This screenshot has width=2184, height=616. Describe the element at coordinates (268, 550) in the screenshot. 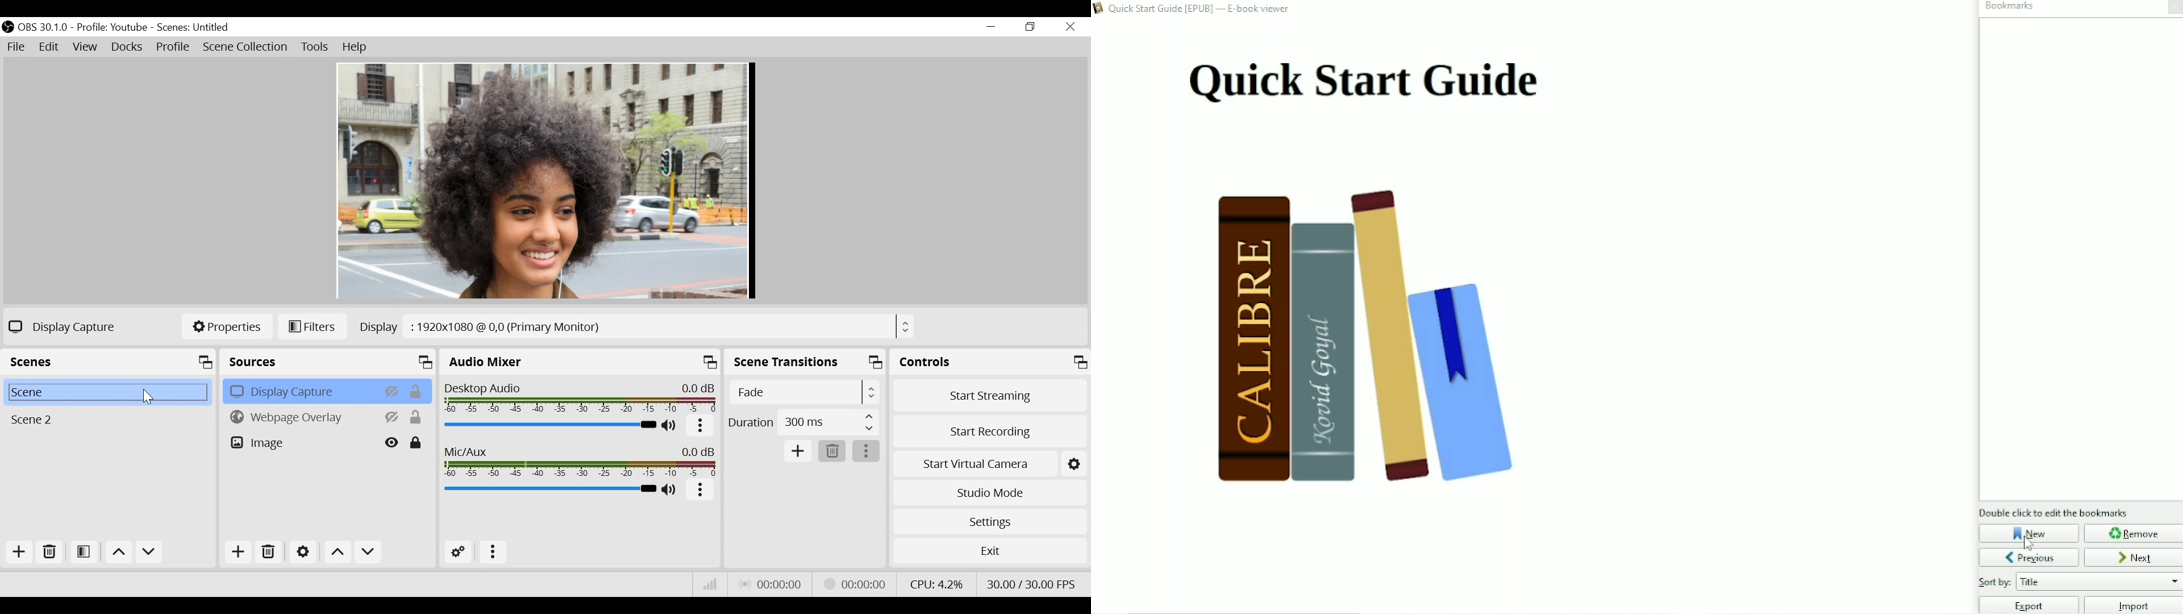

I see `Delete` at that location.